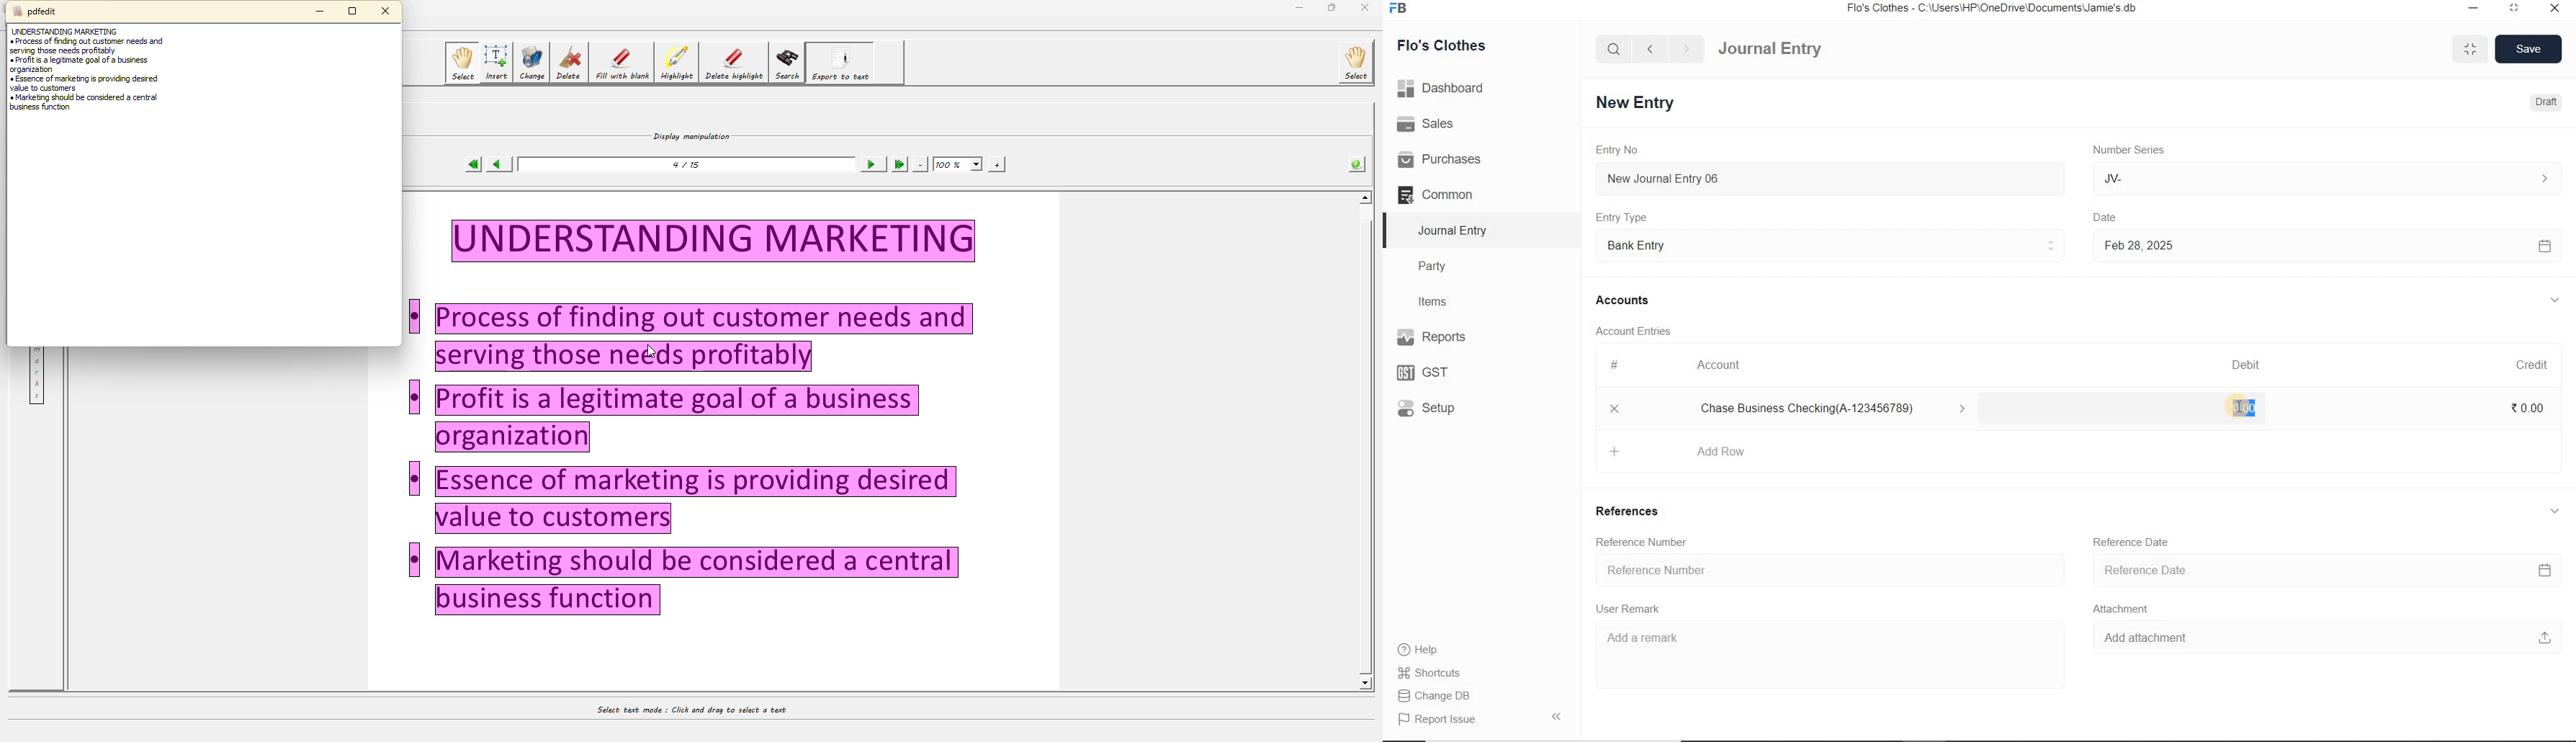  Describe the element at coordinates (1626, 217) in the screenshot. I see `Entry Type` at that location.